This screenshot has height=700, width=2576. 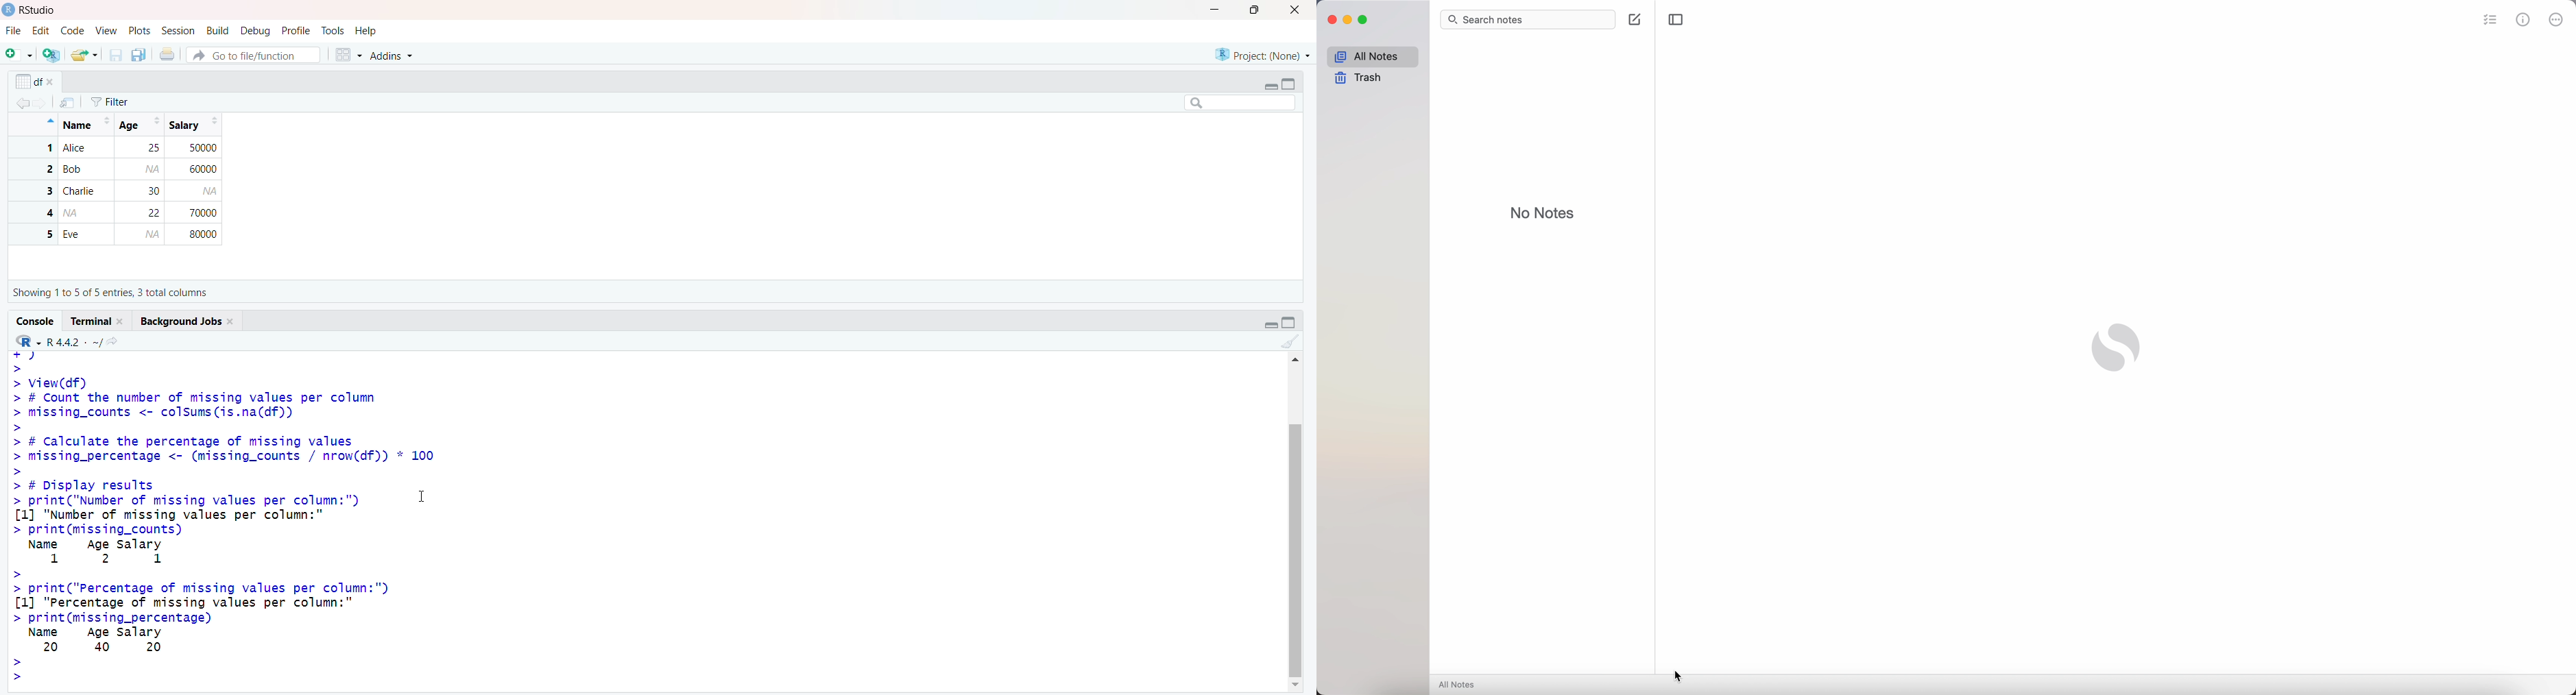 I want to click on View, so click(x=106, y=32).